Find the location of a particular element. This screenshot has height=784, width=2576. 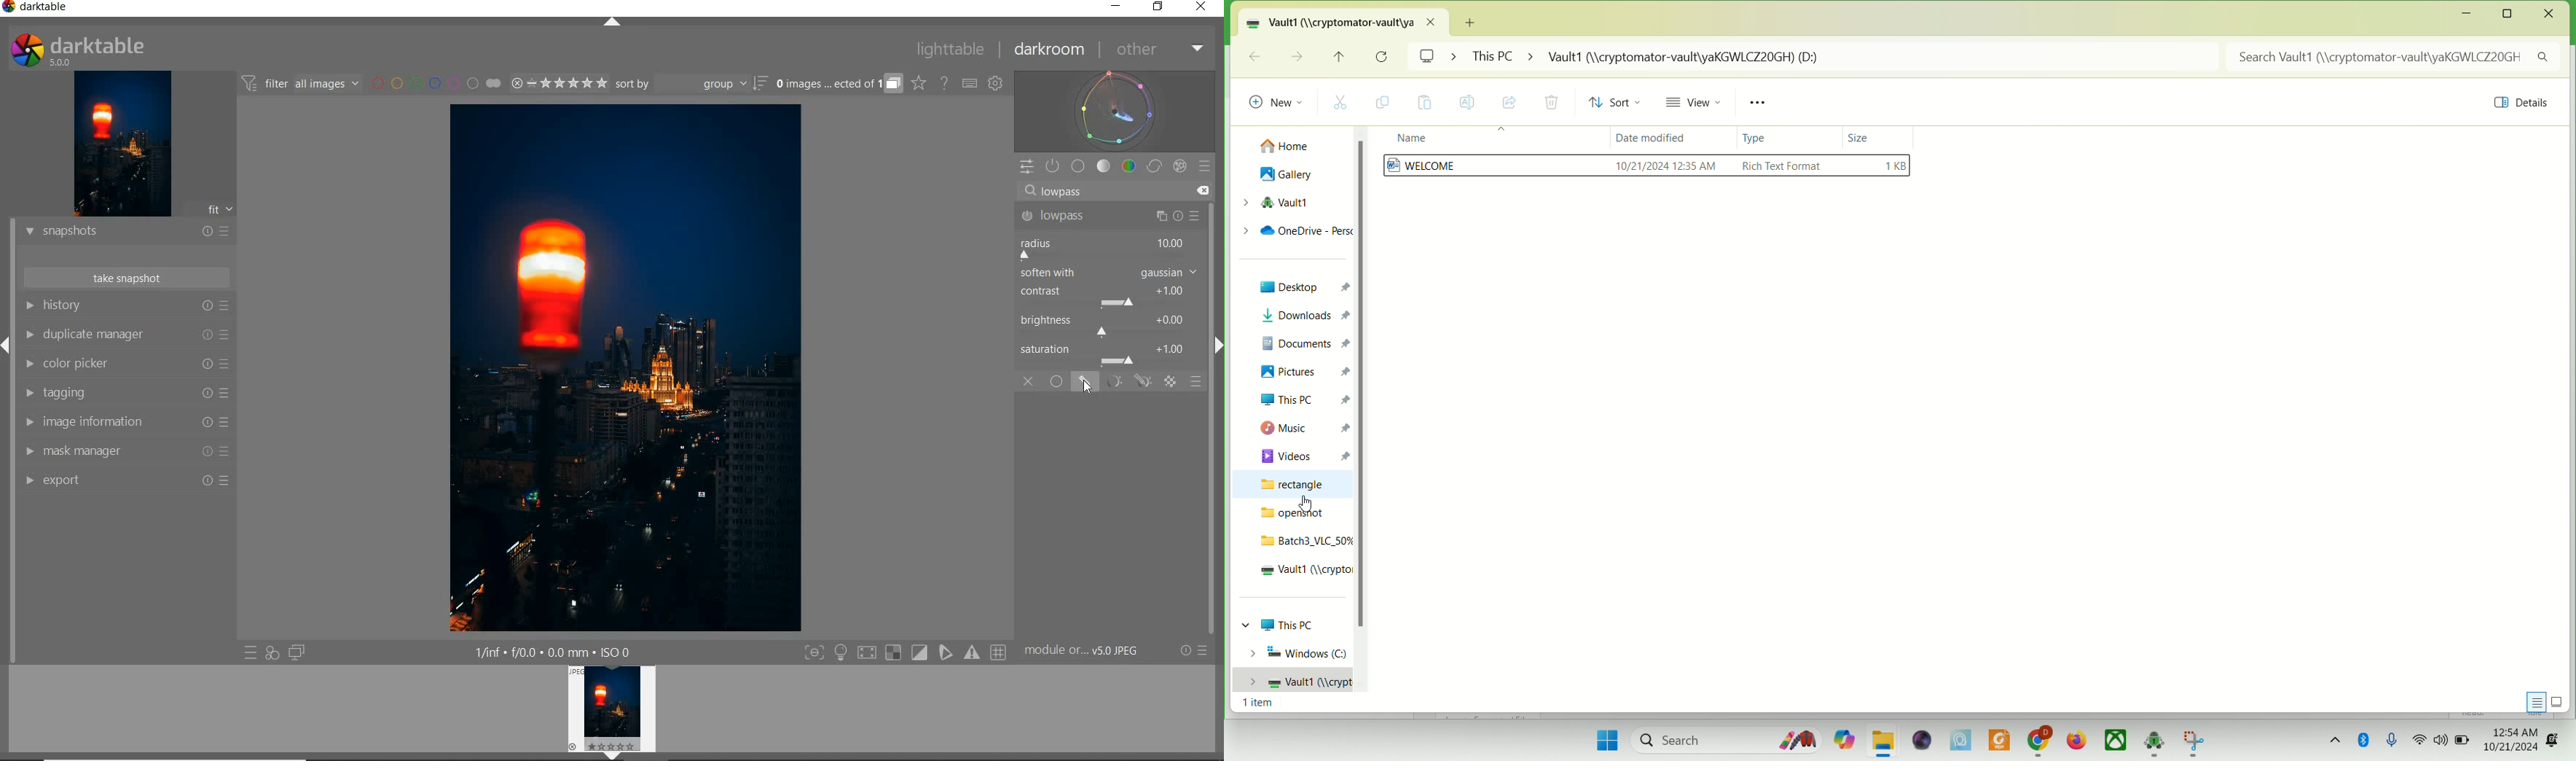

Preset and reset is located at coordinates (1206, 652).